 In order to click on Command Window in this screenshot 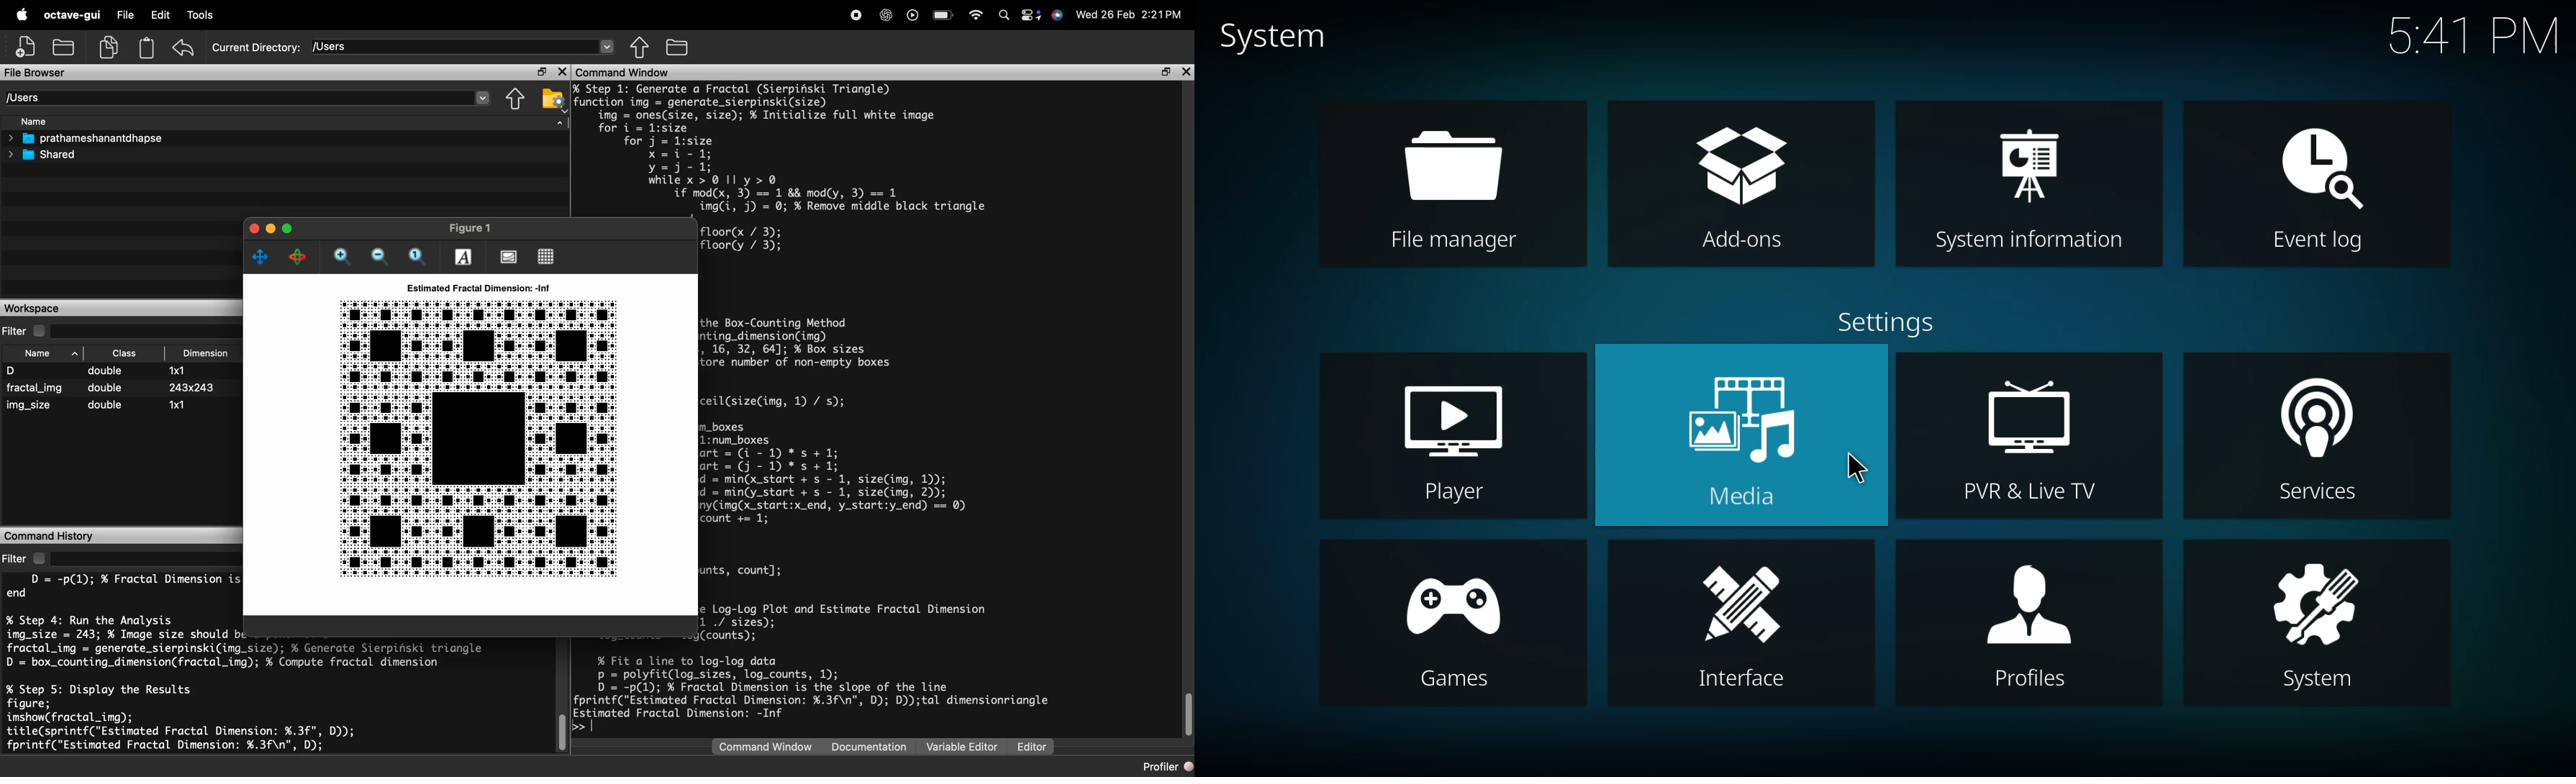, I will do `click(624, 70)`.